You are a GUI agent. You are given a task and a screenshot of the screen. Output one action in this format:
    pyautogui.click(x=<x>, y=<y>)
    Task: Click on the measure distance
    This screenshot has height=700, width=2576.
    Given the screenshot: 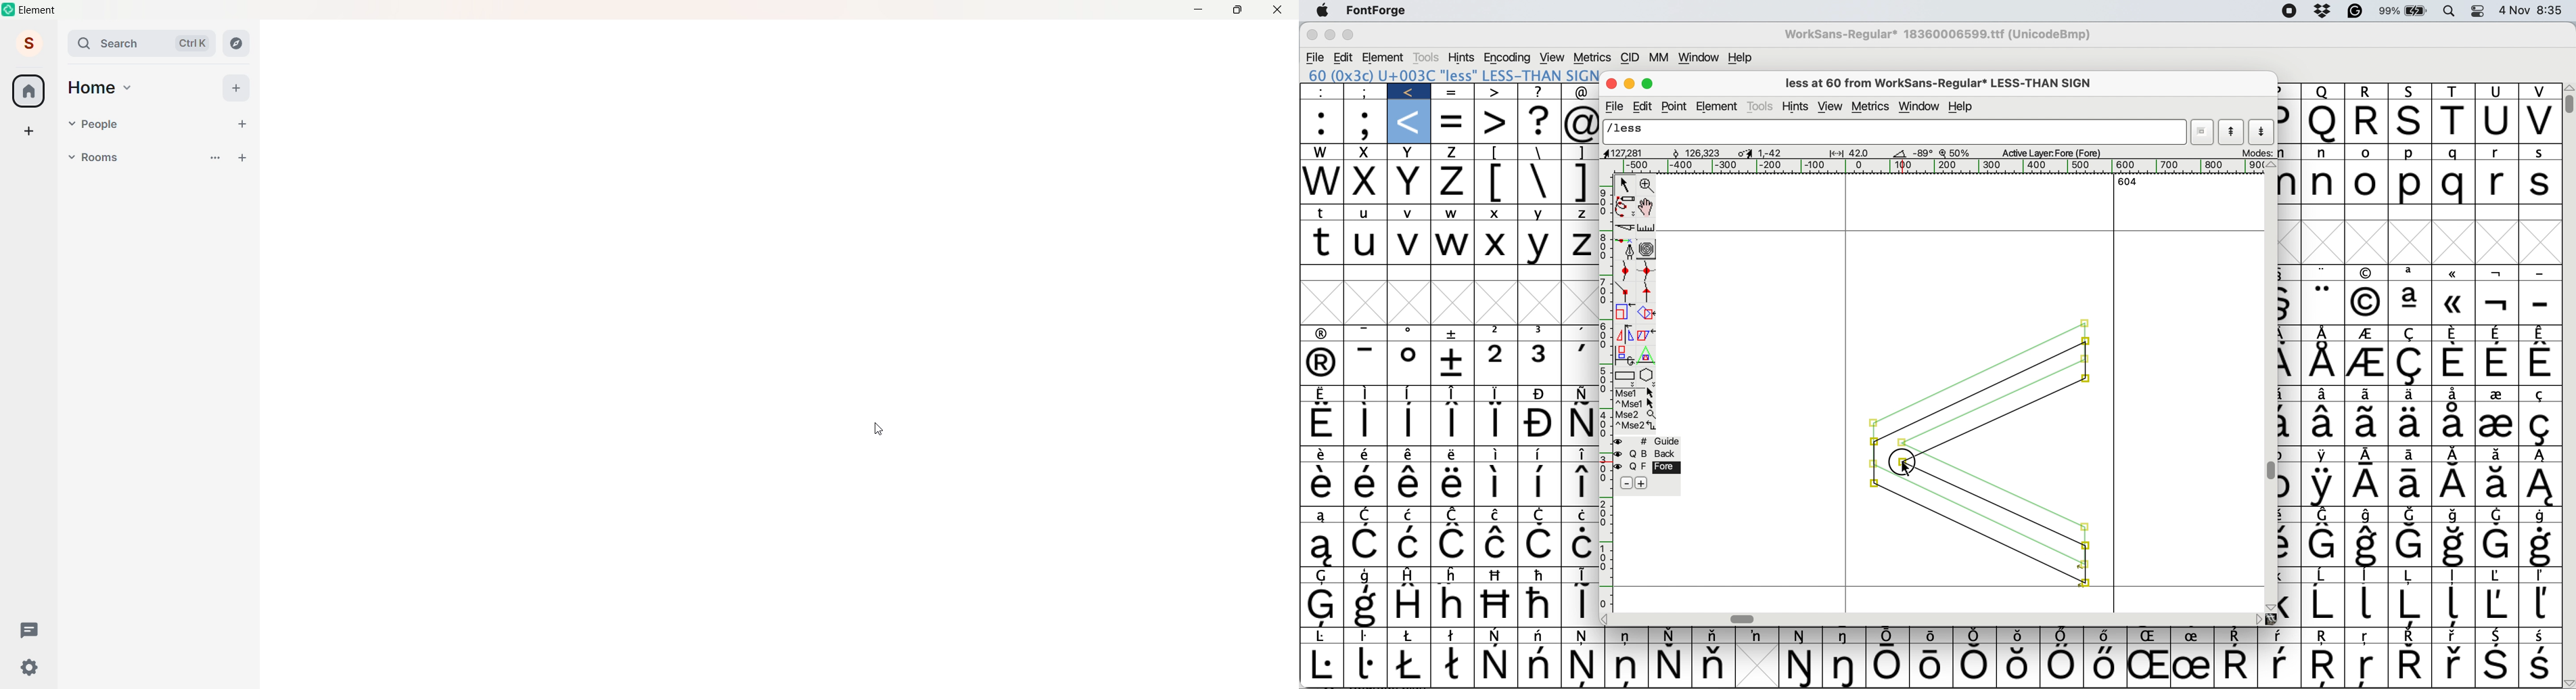 What is the action you would take?
    pyautogui.click(x=1647, y=227)
    